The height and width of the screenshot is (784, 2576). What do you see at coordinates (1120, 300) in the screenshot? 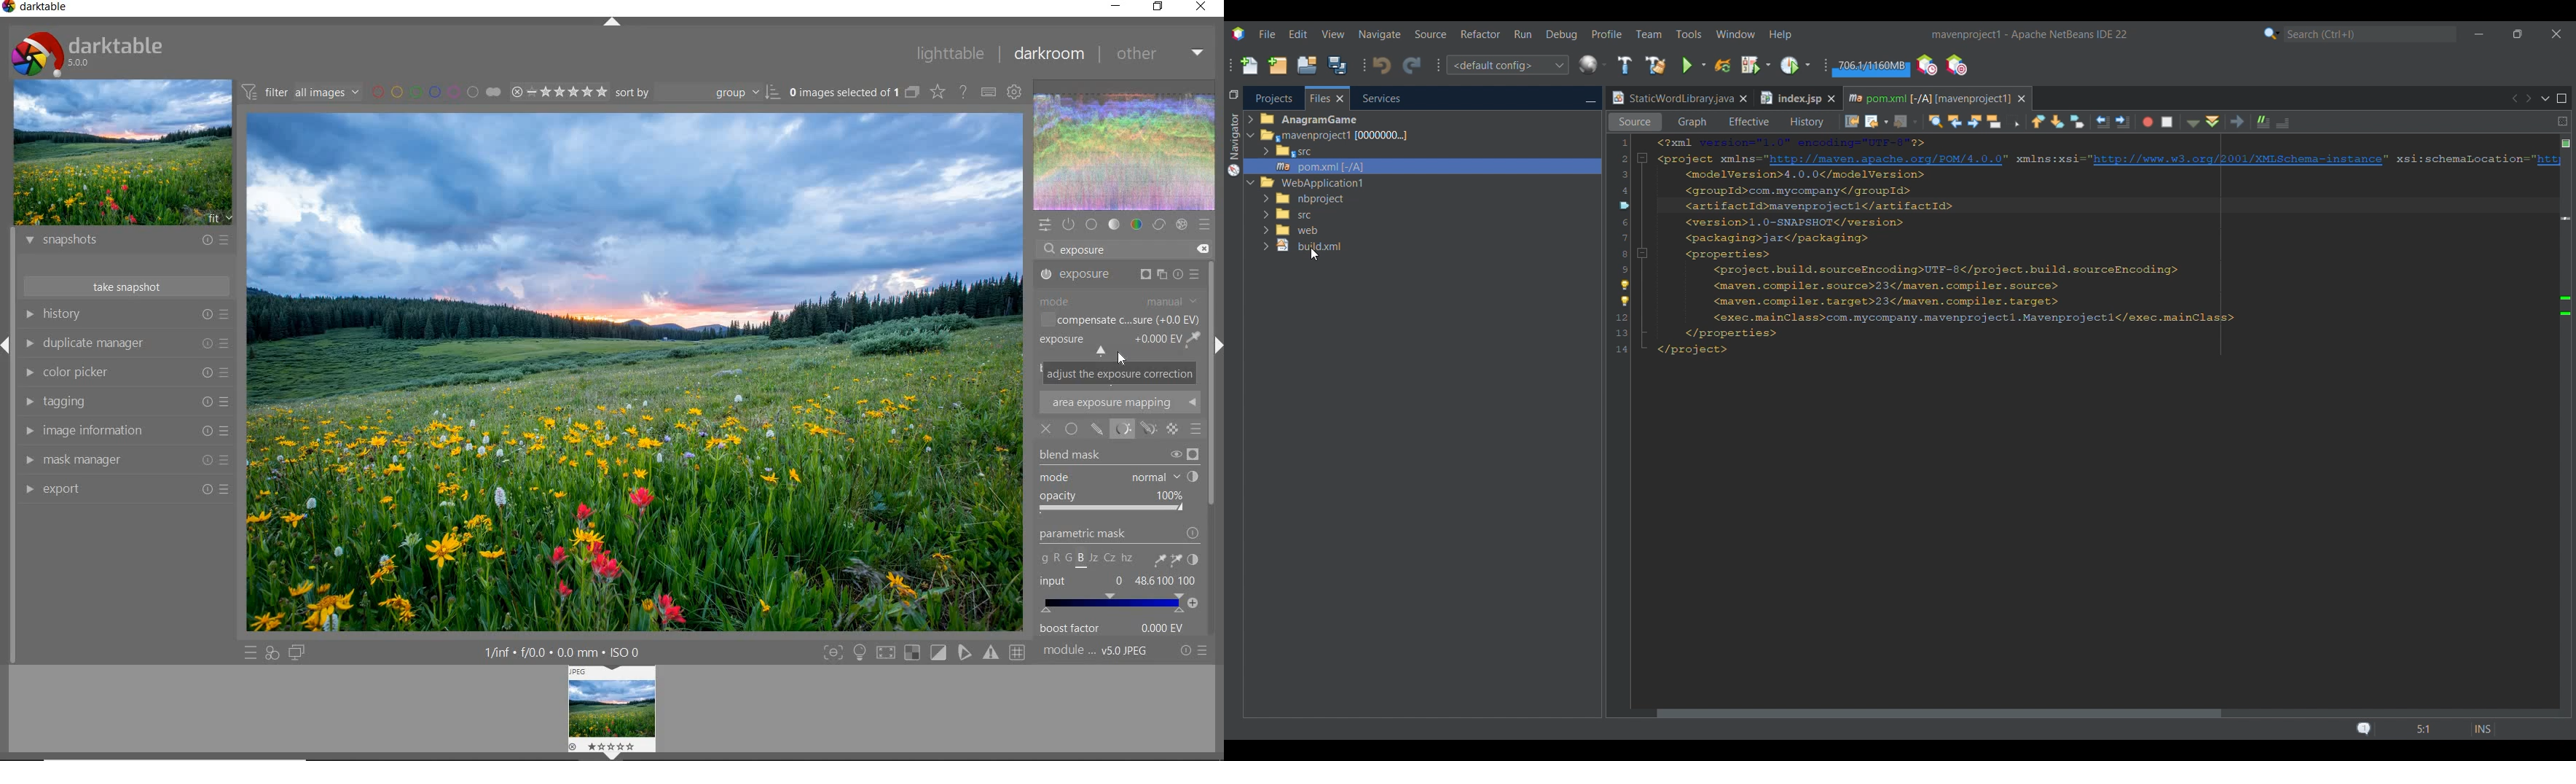
I see `MODE` at bounding box center [1120, 300].